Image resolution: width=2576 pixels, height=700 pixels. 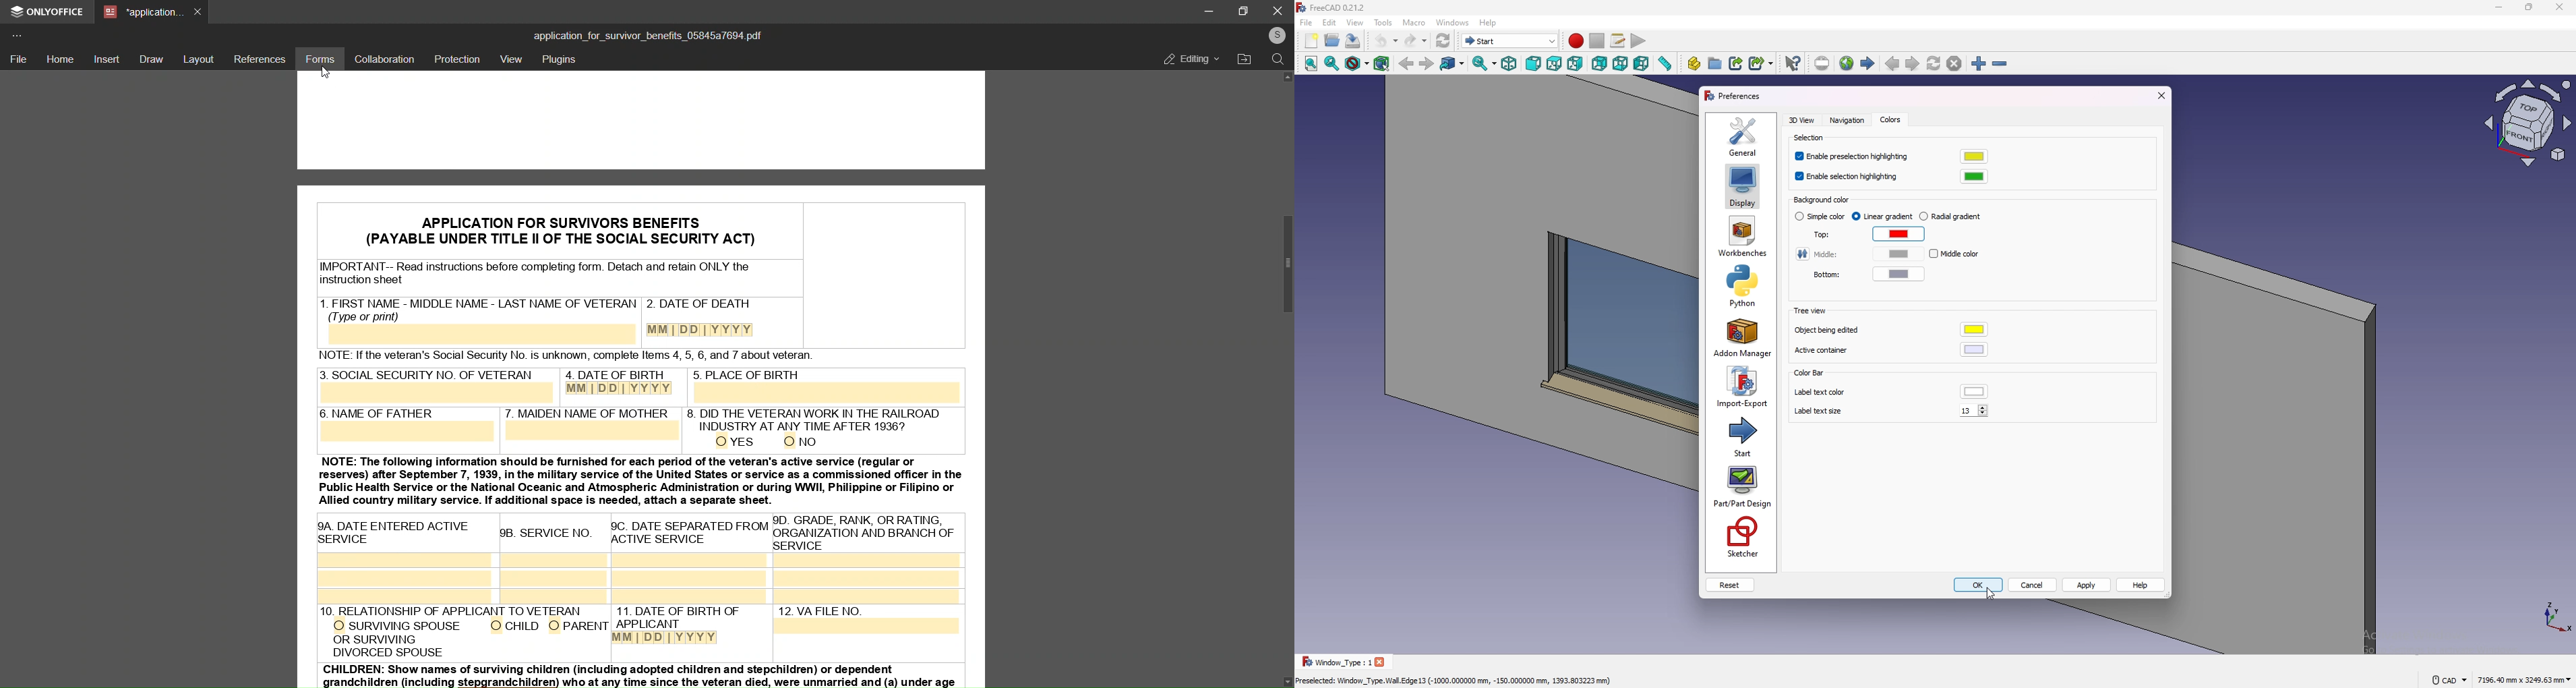 What do you see at coordinates (1899, 234) in the screenshot?
I see `top color` at bounding box center [1899, 234].